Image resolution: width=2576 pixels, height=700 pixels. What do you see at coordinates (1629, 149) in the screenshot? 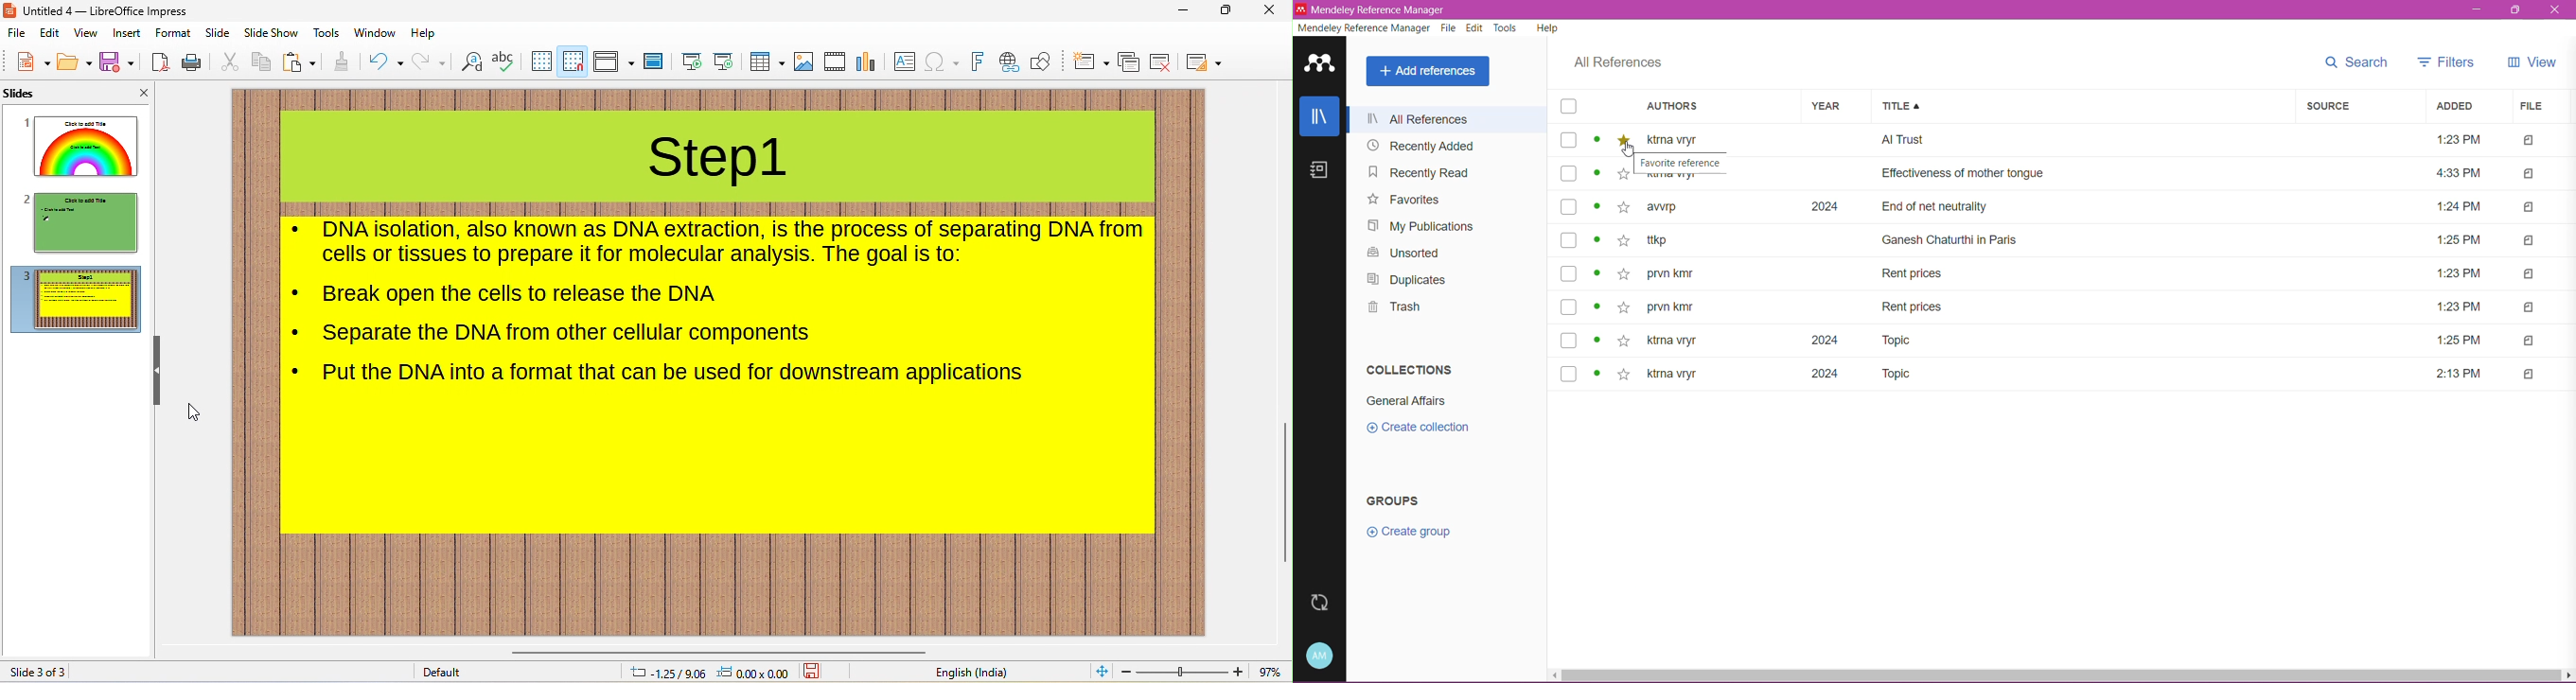
I see `Cursor` at bounding box center [1629, 149].